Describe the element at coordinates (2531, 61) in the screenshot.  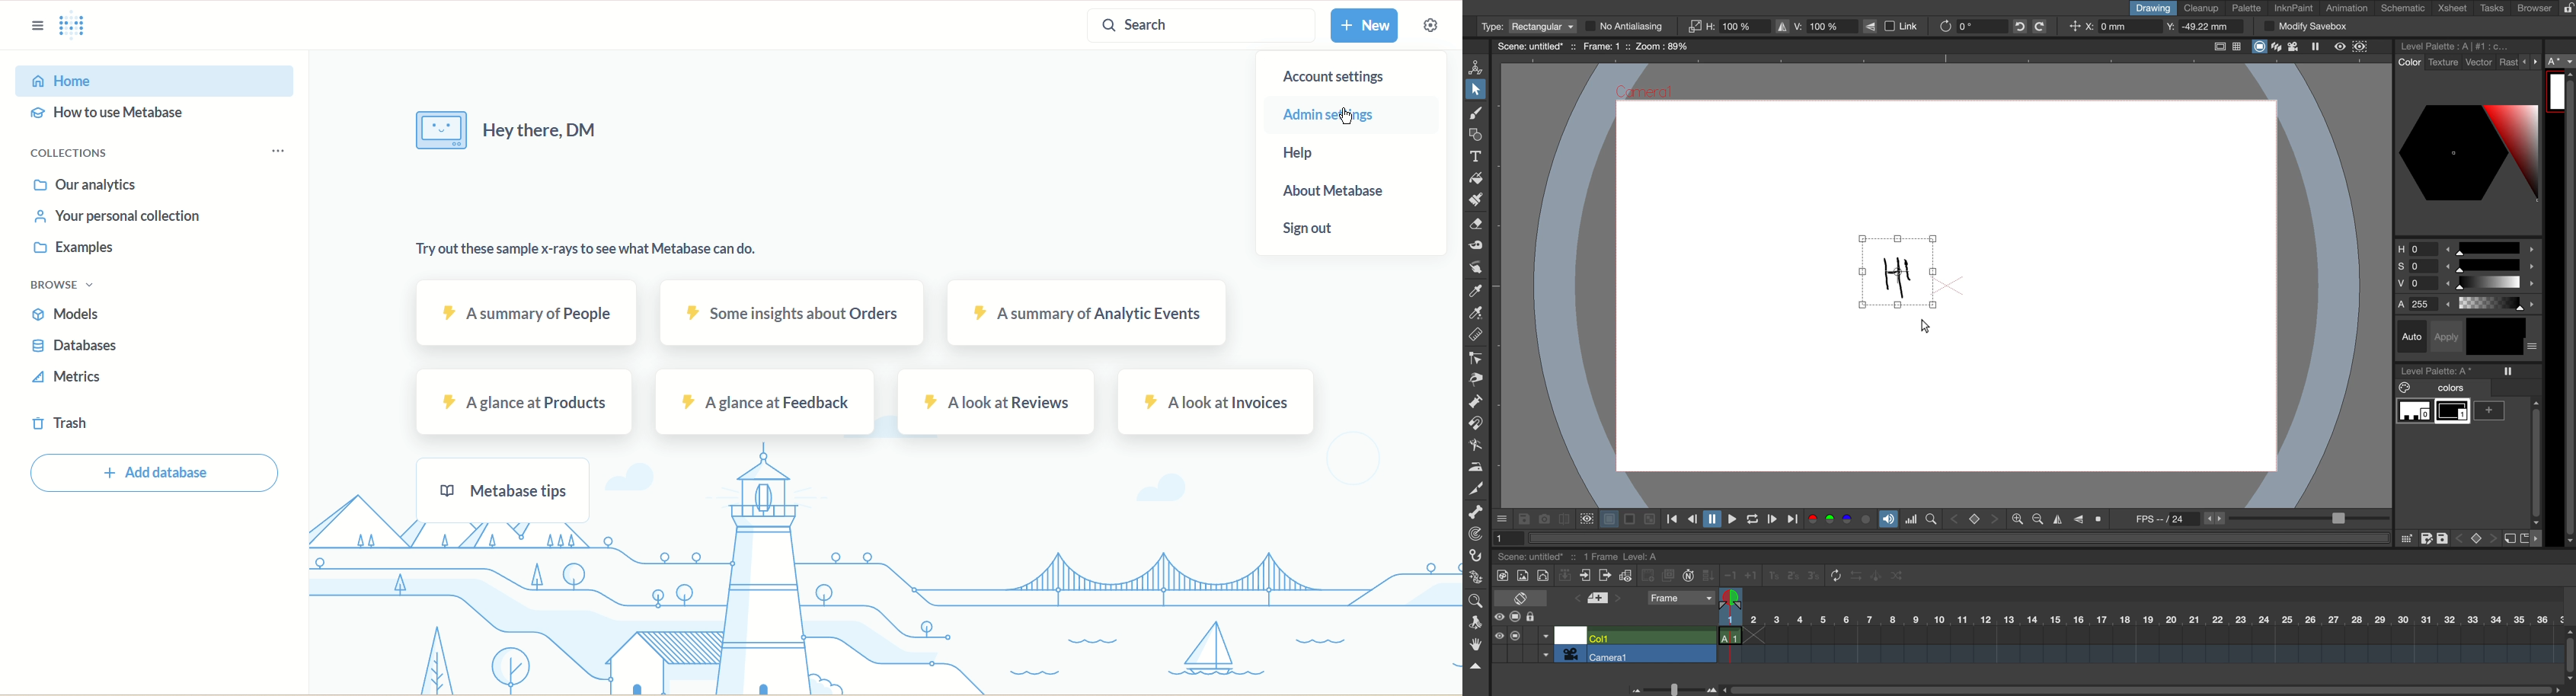
I see `more options` at that location.